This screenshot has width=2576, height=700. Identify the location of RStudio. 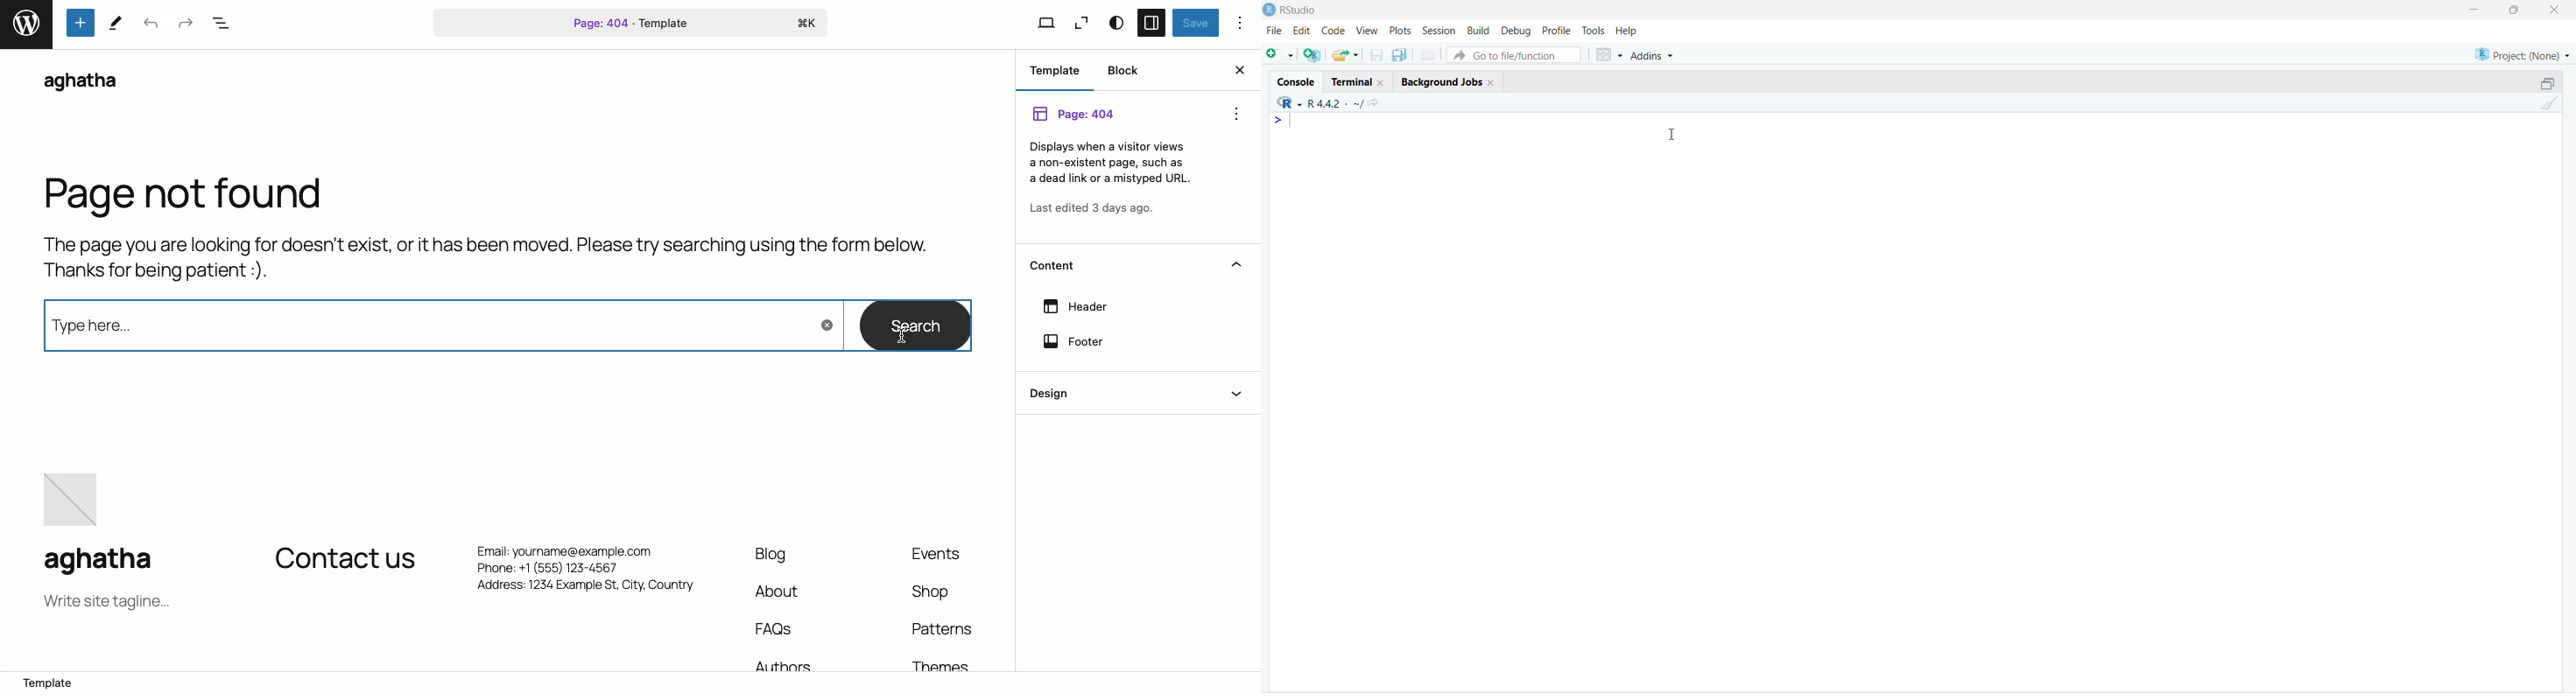
(1300, 10).